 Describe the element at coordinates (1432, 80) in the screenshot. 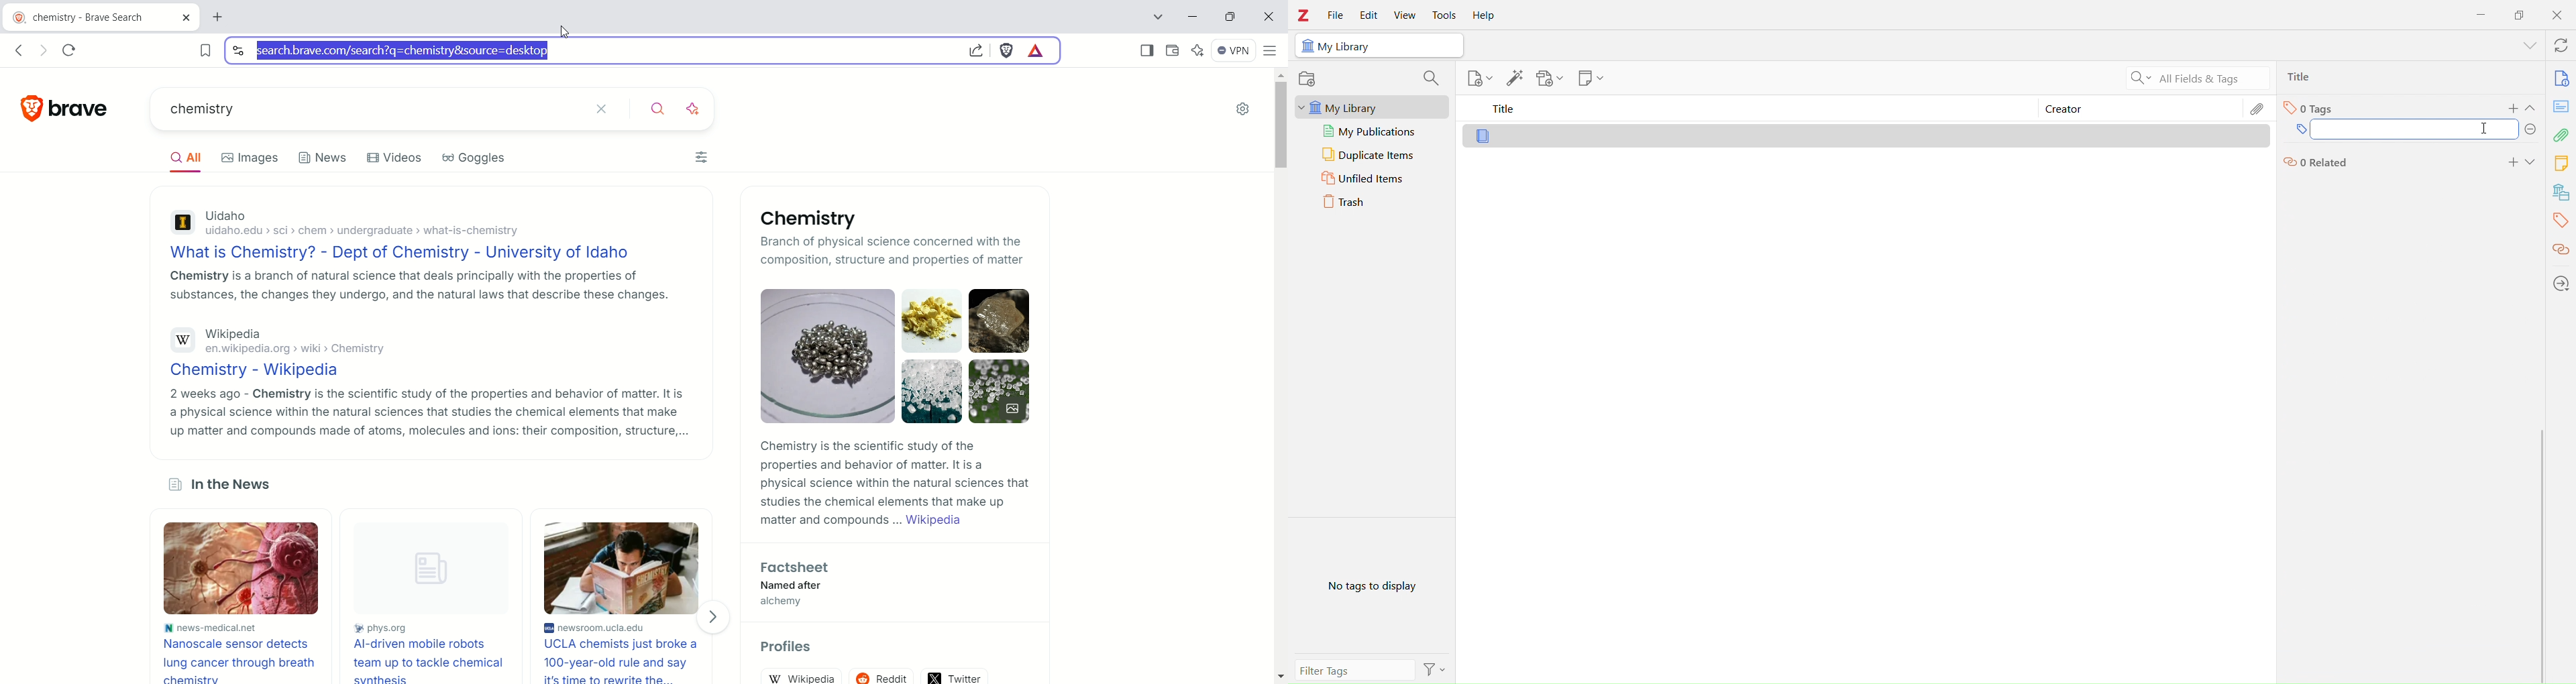

I see `search` at that location.